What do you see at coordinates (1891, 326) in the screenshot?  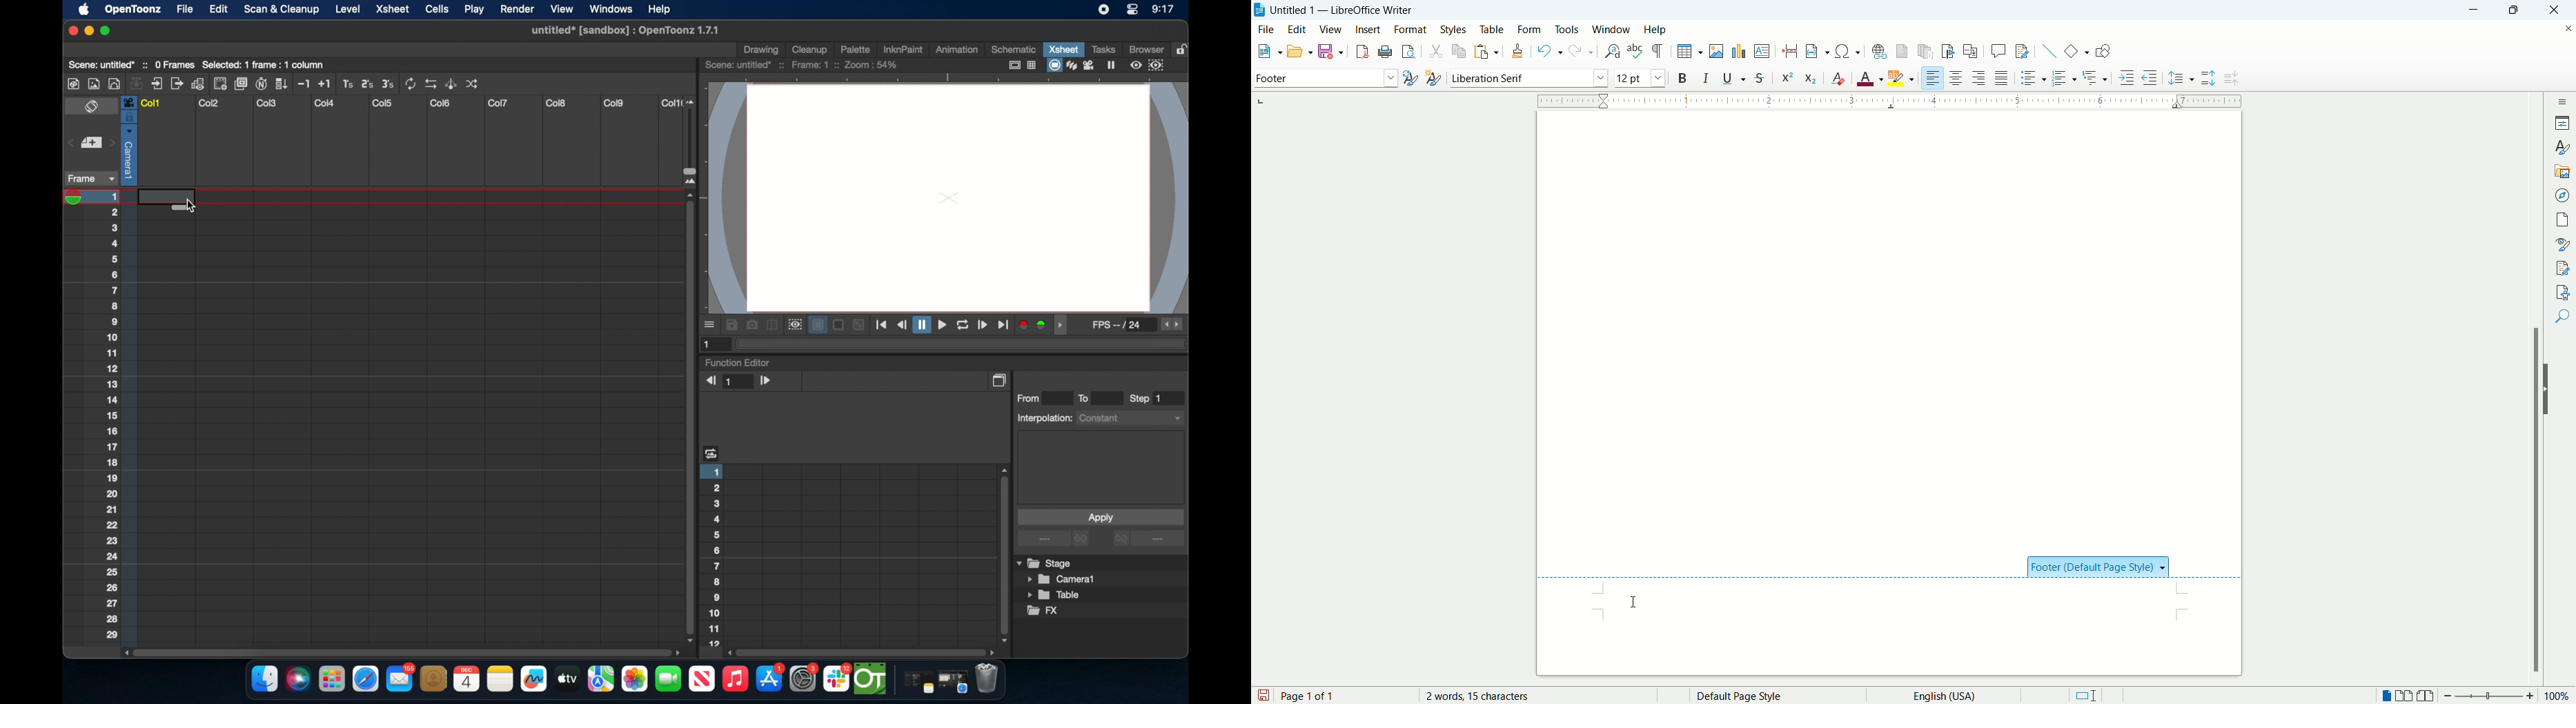 I see `main page` at bounding box center [1891, 326].